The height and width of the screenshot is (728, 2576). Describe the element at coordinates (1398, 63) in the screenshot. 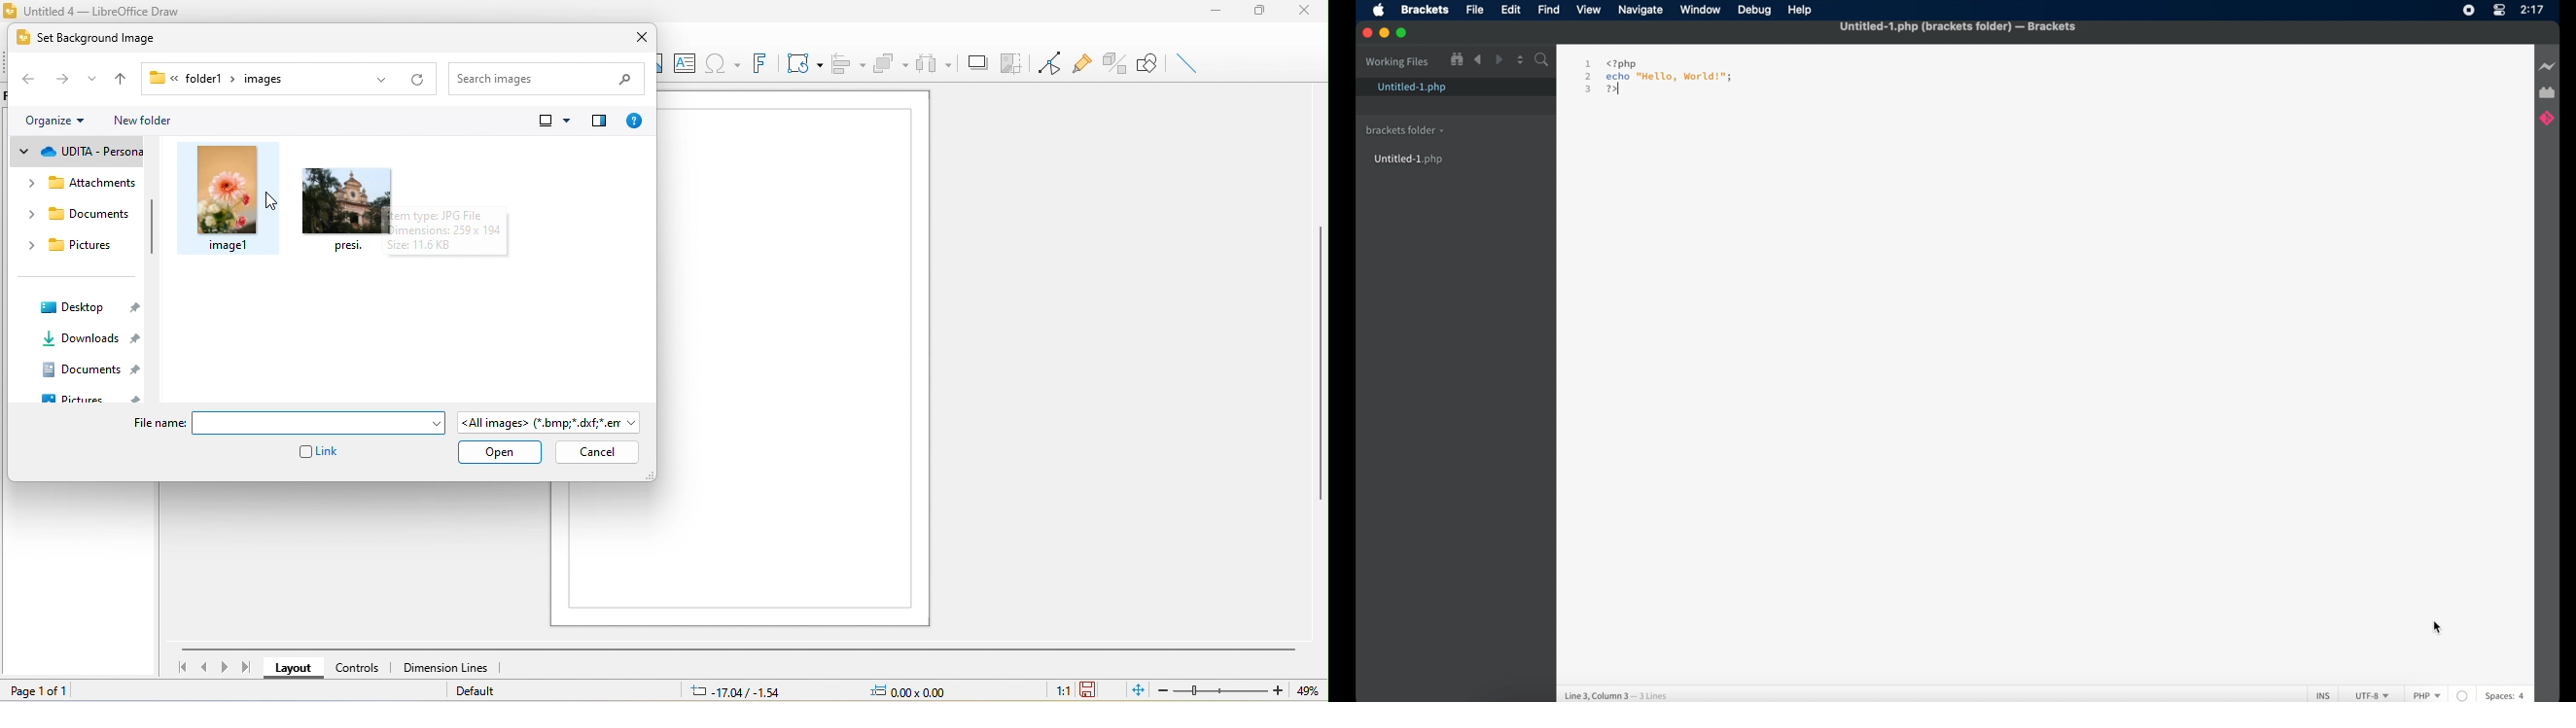

I see `working files` at that location.